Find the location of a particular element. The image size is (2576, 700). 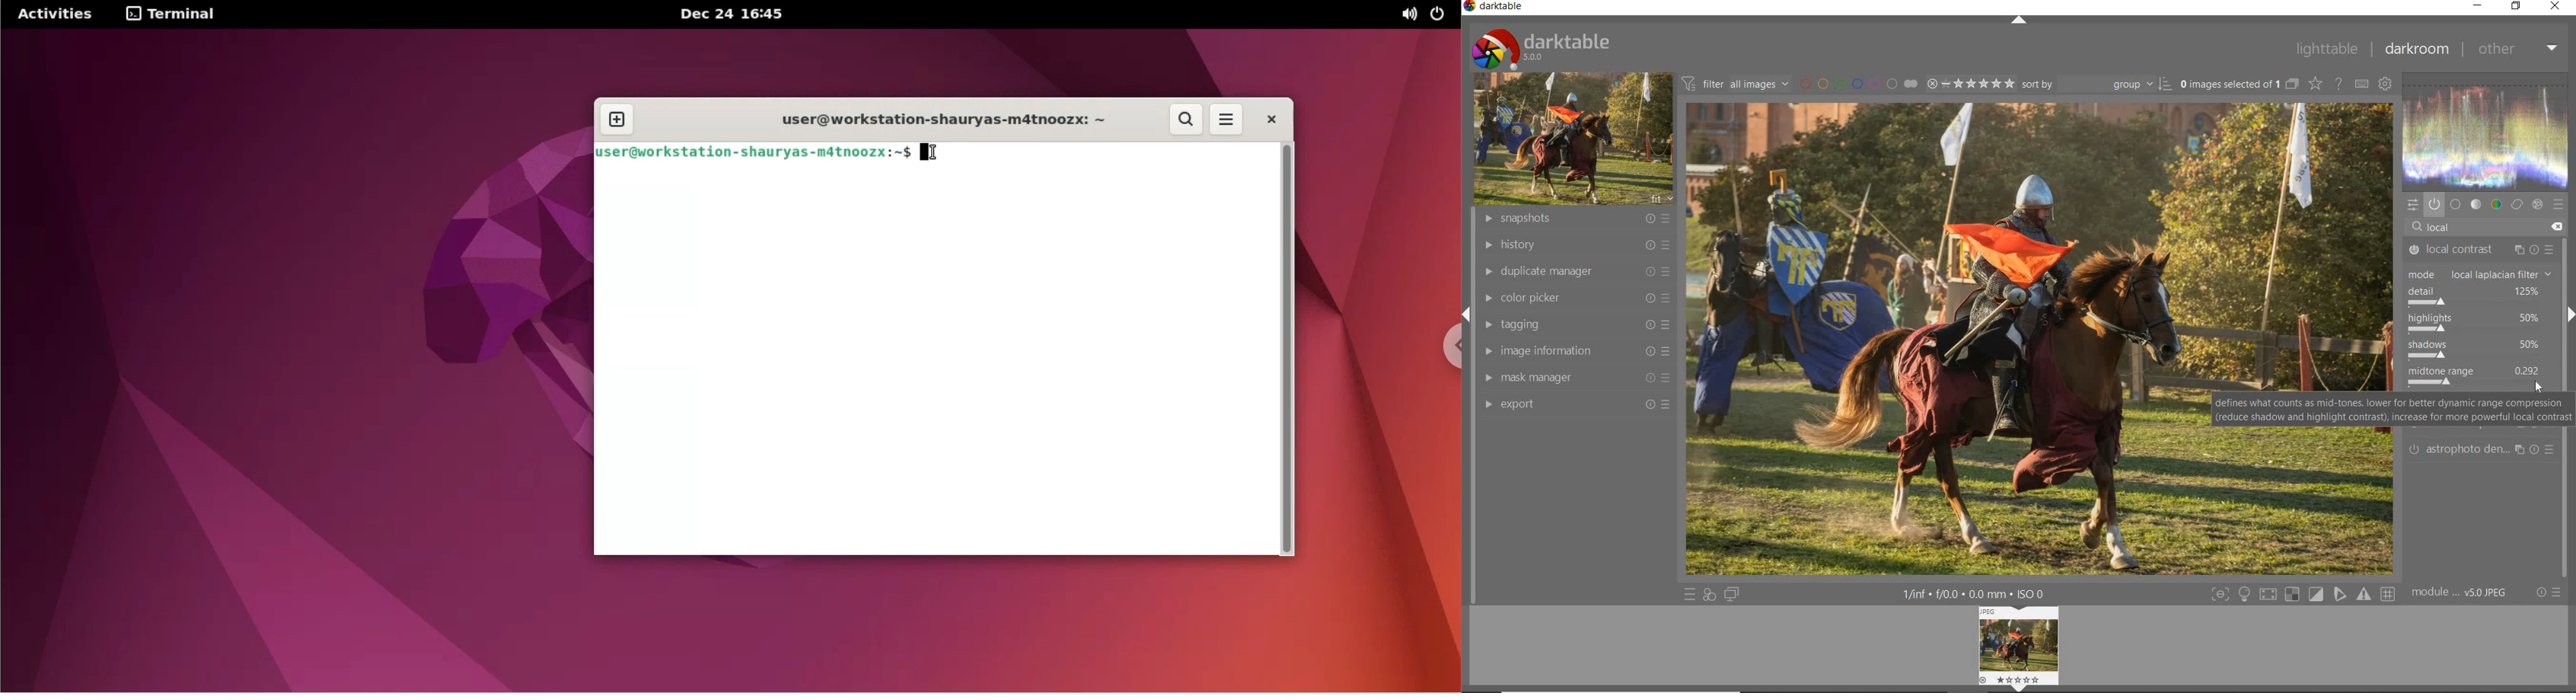

duplicate manager is located at coordinates (1573, 272).